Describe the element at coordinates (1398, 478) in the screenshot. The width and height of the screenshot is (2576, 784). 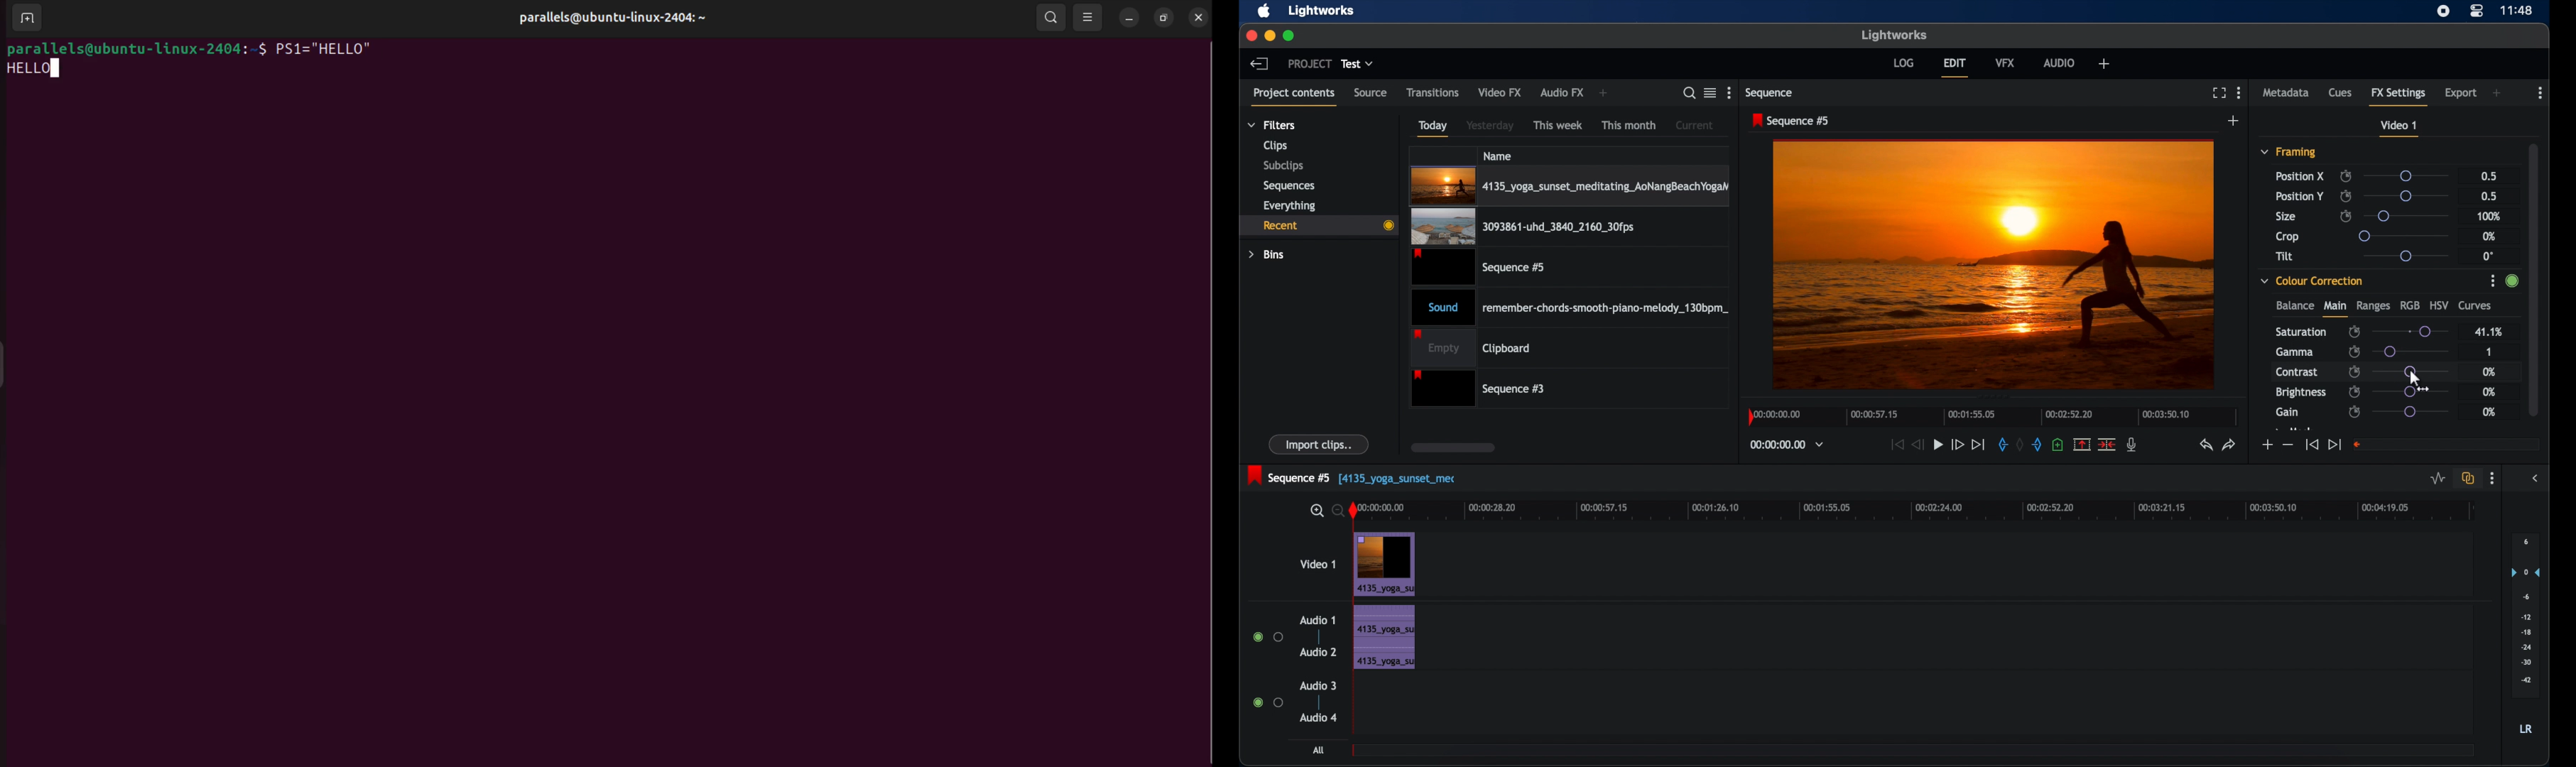
I see `text` at that location.